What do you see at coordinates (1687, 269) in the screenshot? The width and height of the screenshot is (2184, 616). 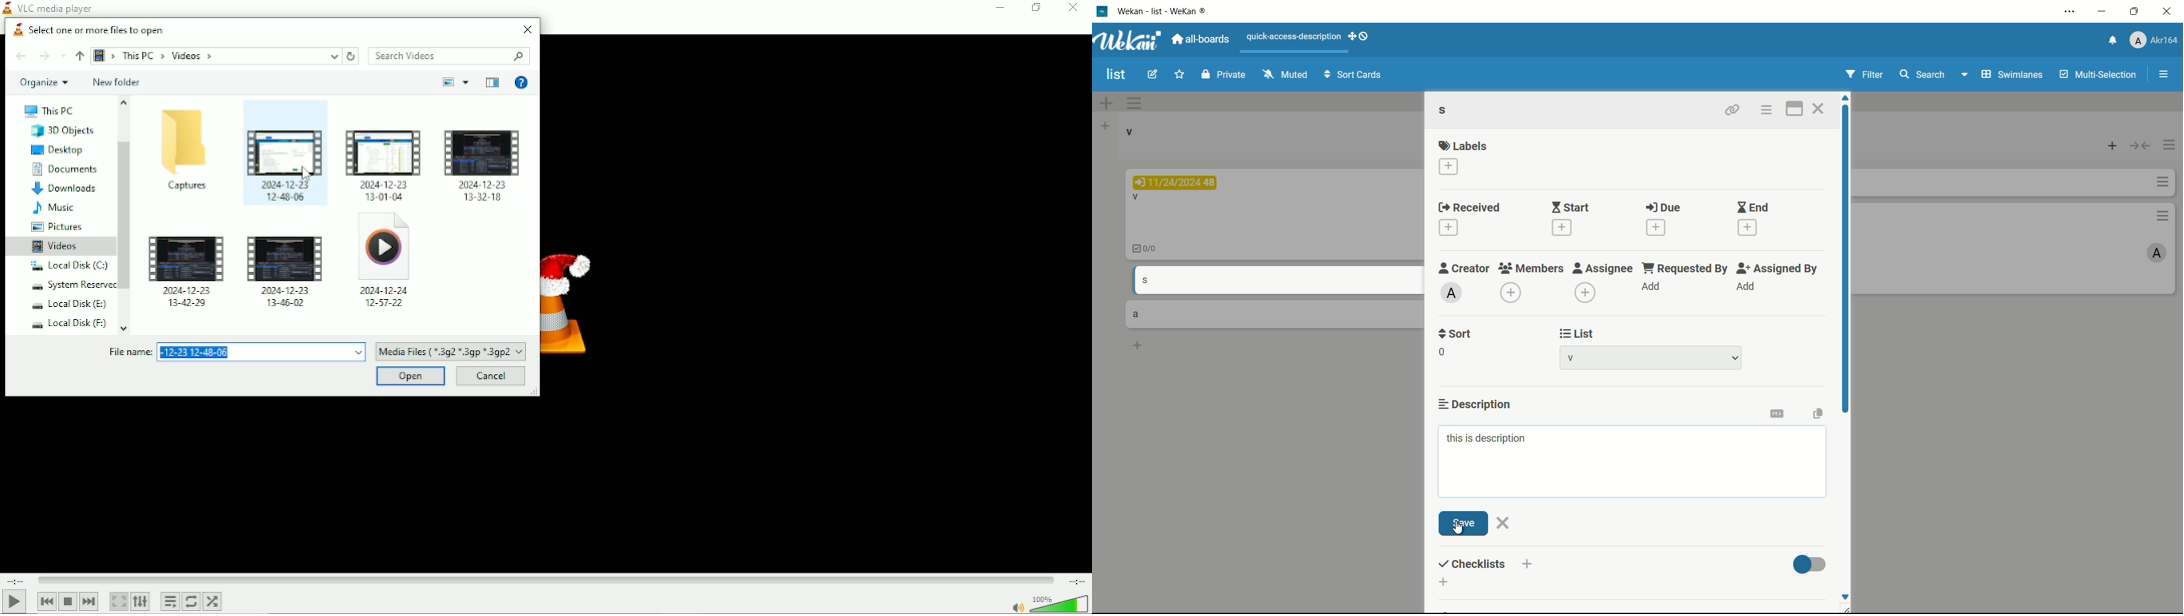 I see `requested by` at bounding box center [1687, 269].